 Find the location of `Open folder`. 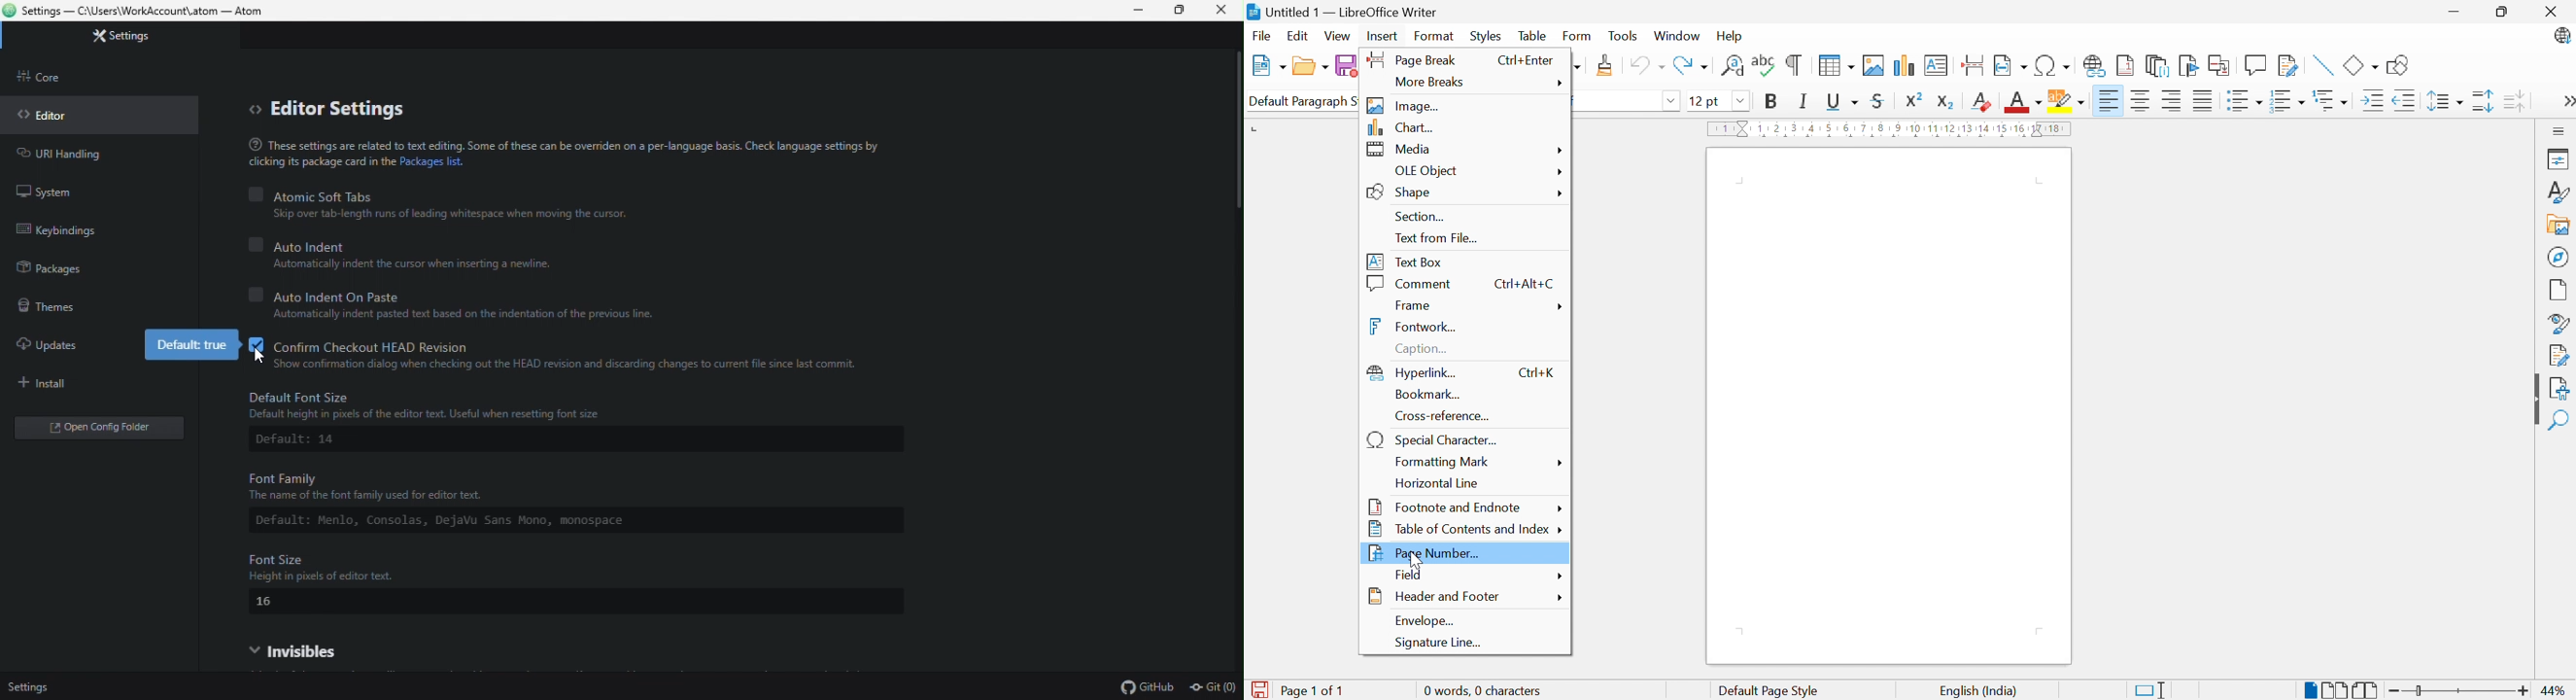

Open folder is located at coordinates (114, 428).